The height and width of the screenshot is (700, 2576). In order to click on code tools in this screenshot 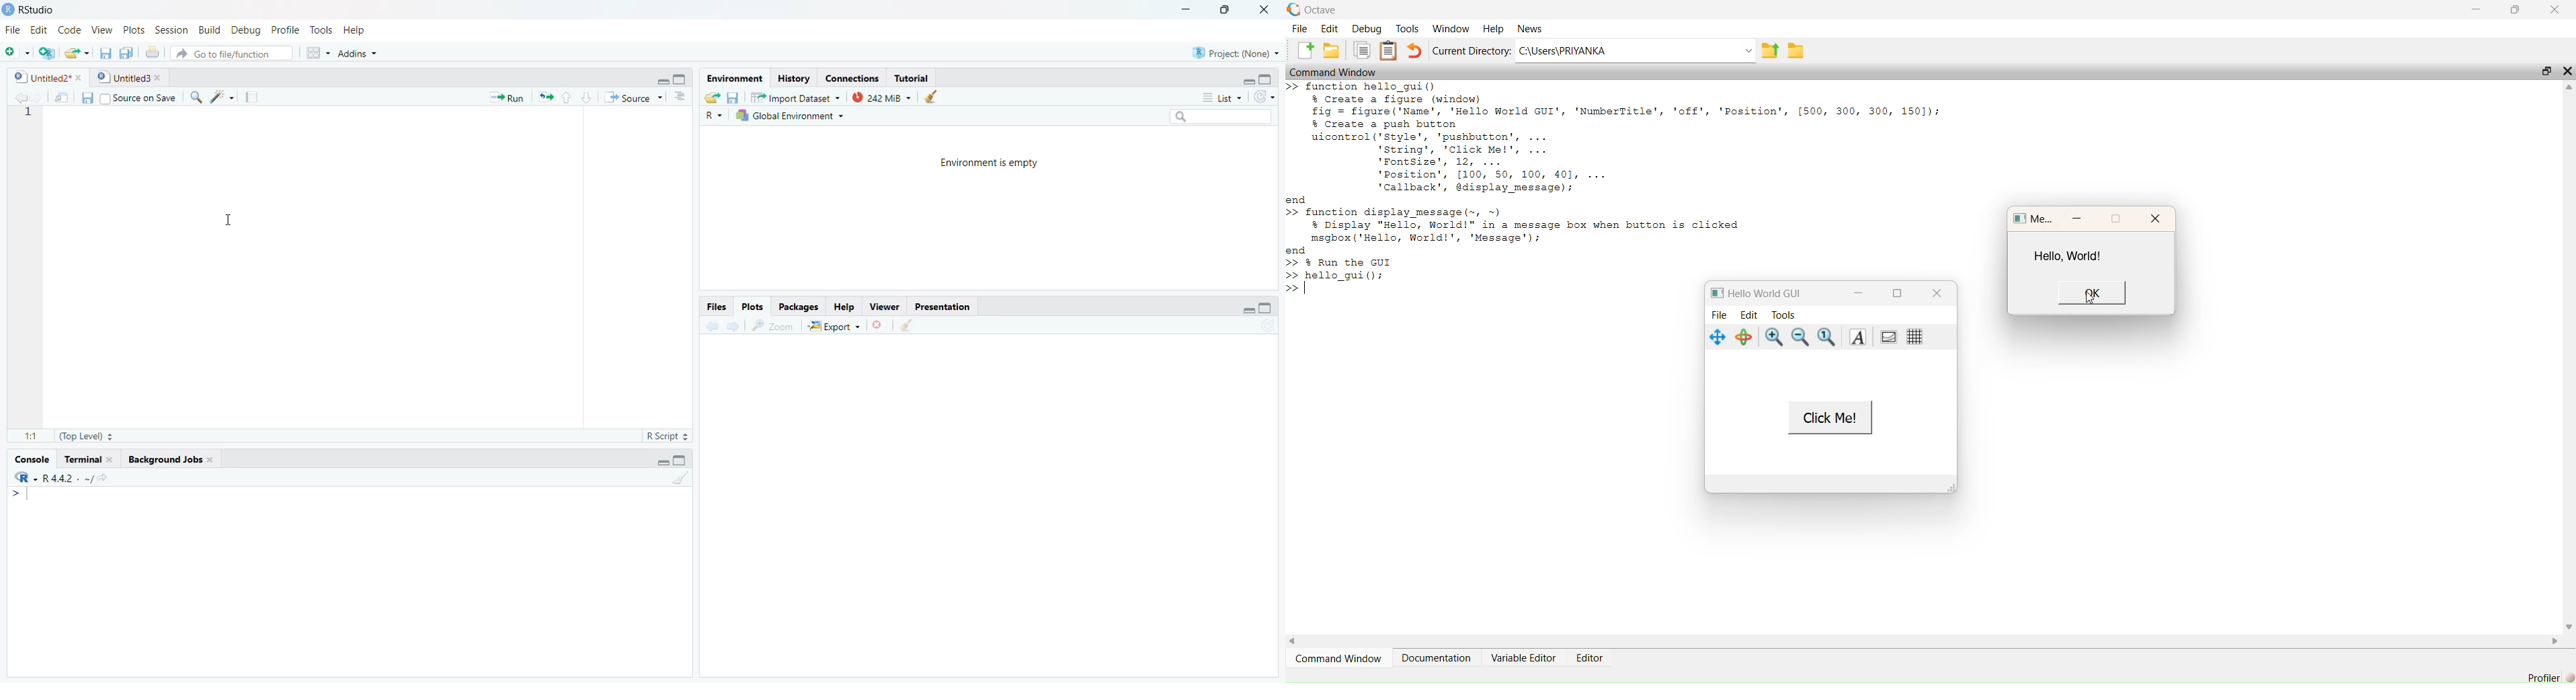, I will do `click(222, 97)`.